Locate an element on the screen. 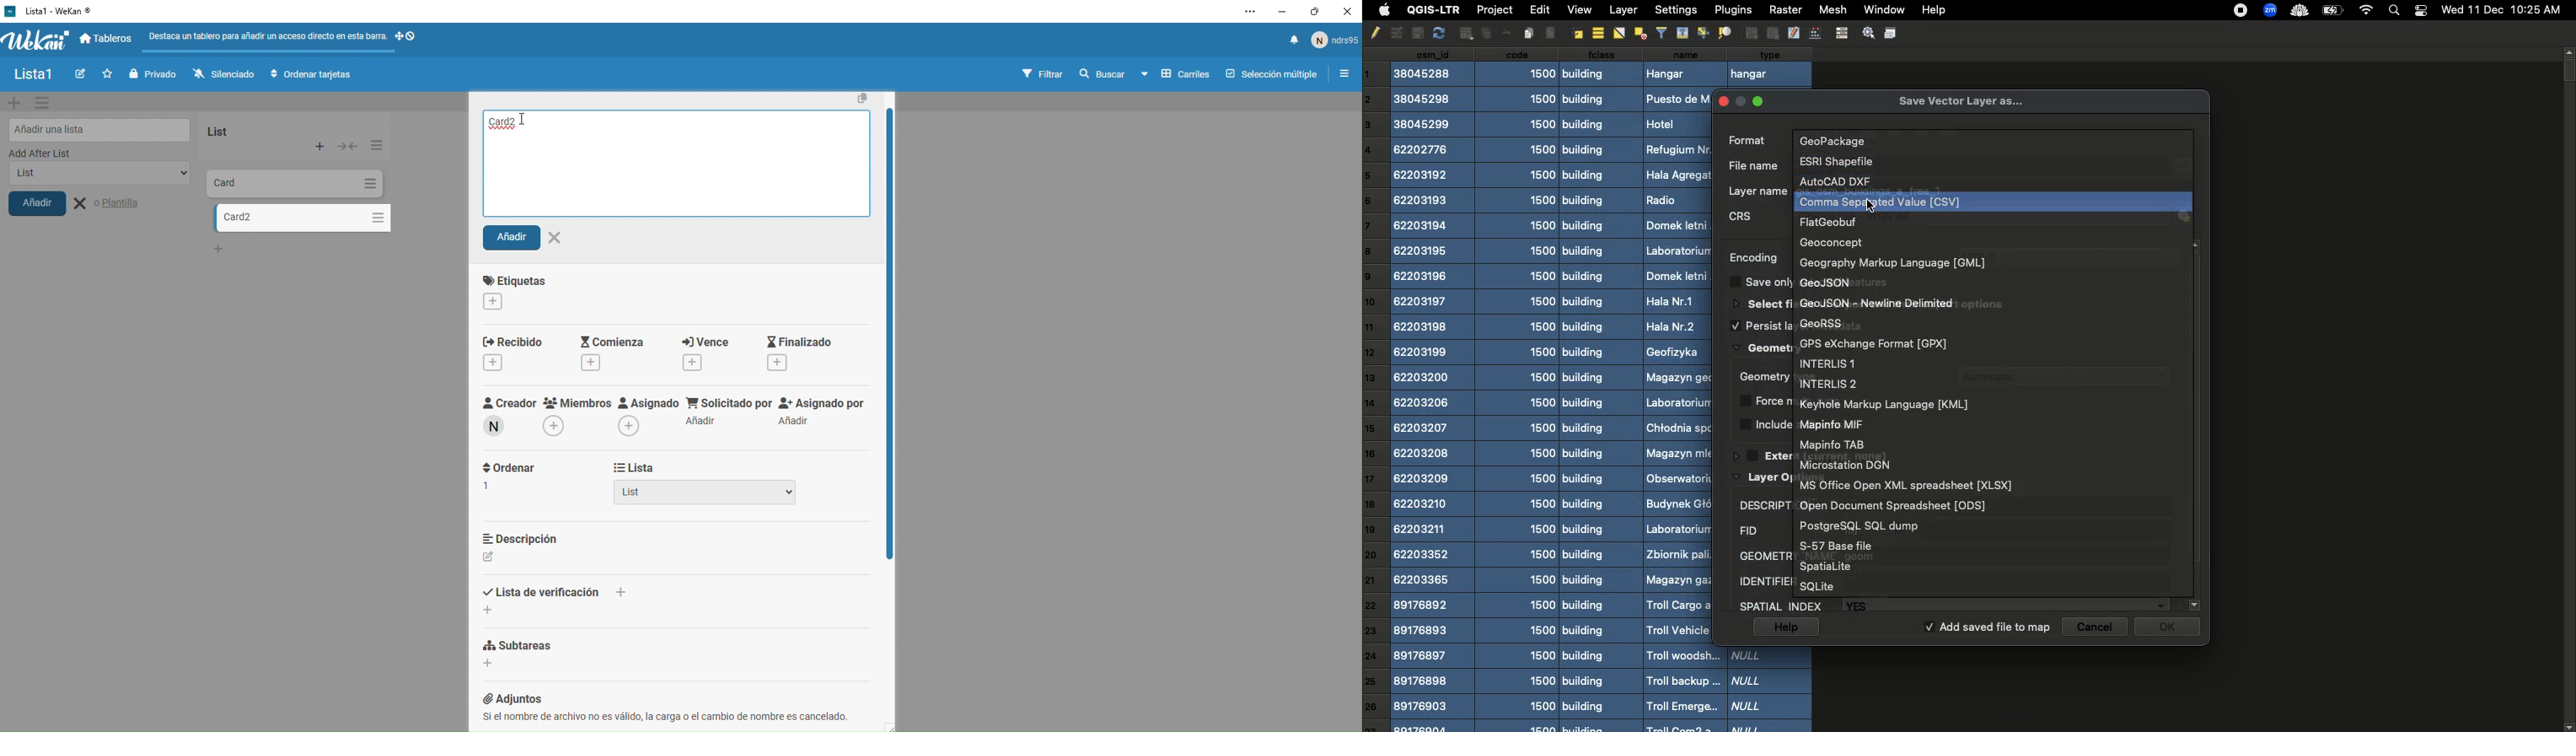  Destaca un tablero para afadir un acceso directo en esta bar is located at coordinates (266, 35).